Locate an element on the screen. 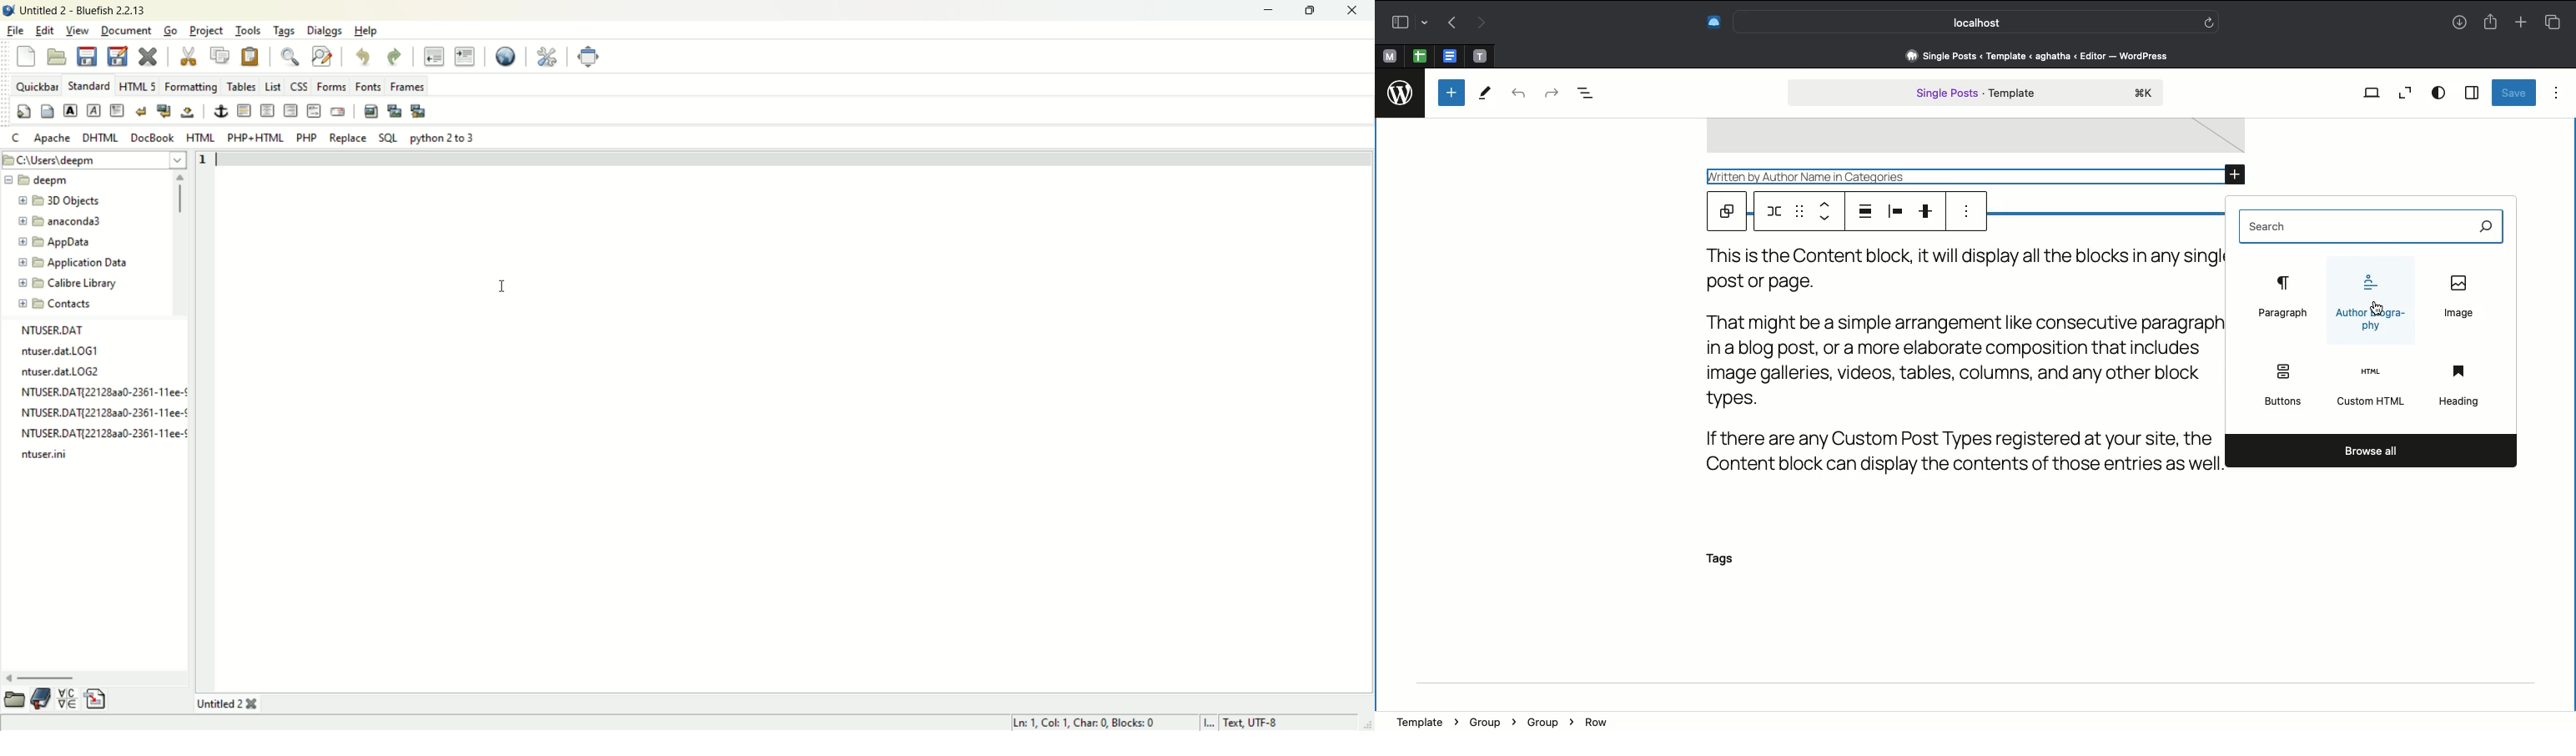 Image resolution: width=2576 pixels, height=756 pixels. SQL is located at coordinates (388, 138).